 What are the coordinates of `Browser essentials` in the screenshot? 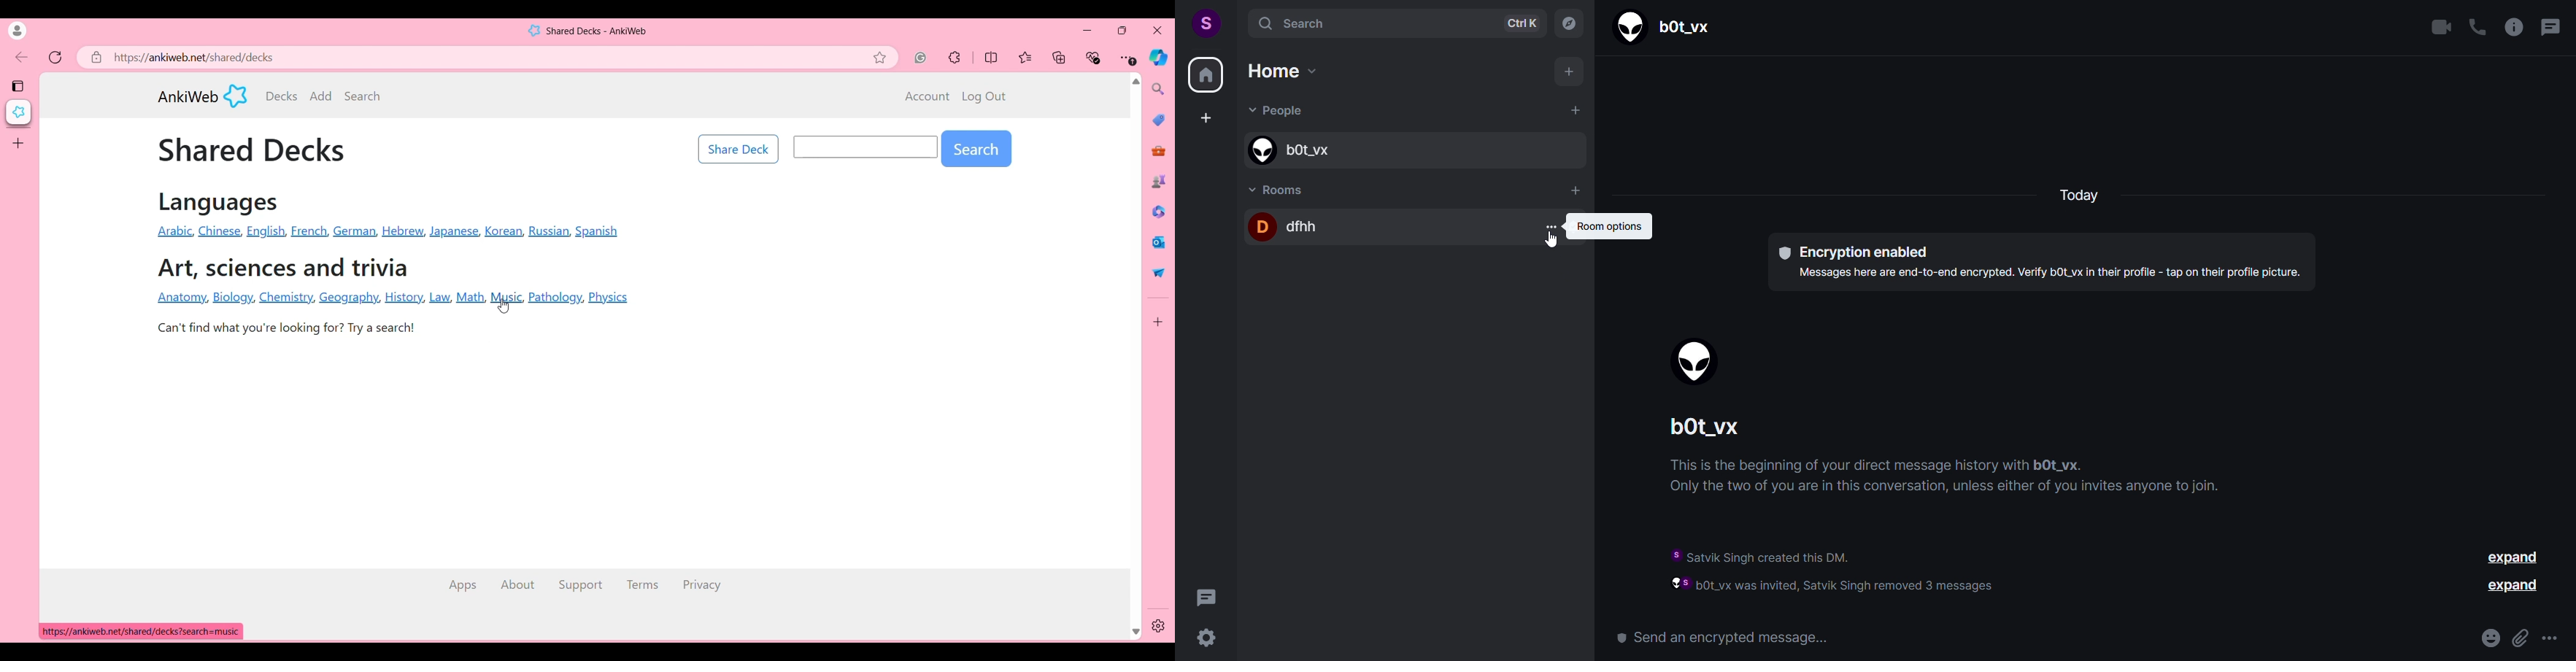 It's located at (1095, 58).